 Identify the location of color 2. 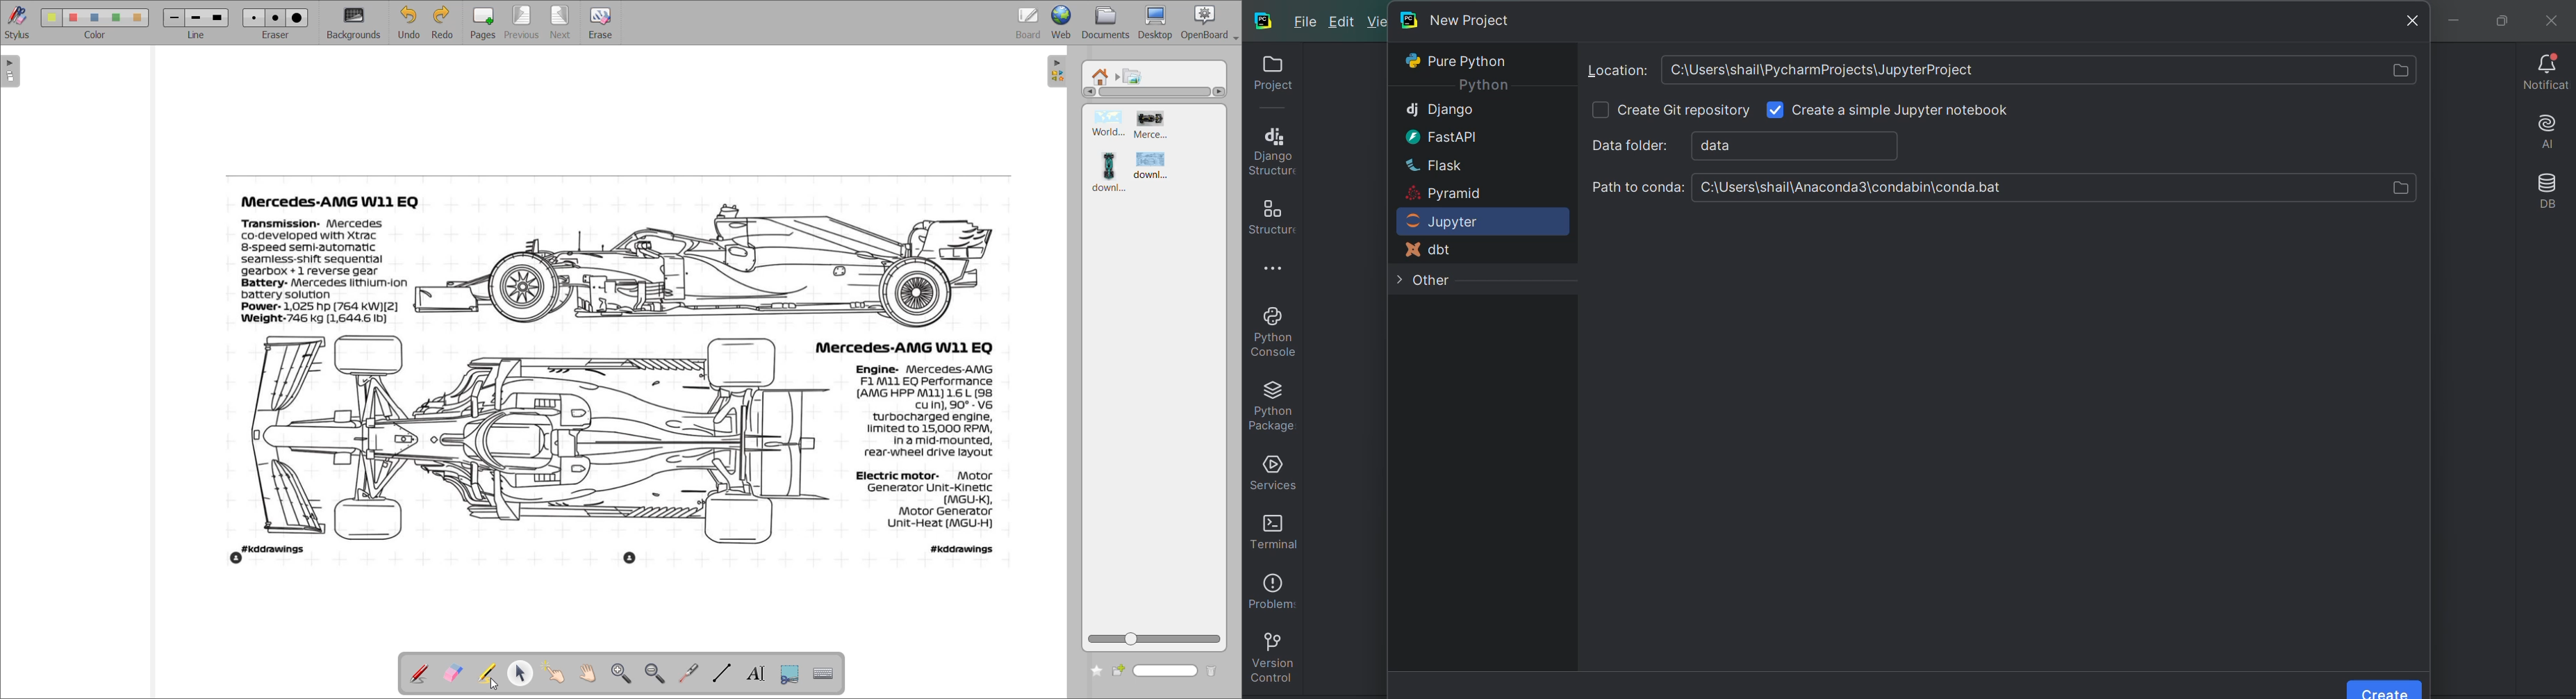
(72, 17).